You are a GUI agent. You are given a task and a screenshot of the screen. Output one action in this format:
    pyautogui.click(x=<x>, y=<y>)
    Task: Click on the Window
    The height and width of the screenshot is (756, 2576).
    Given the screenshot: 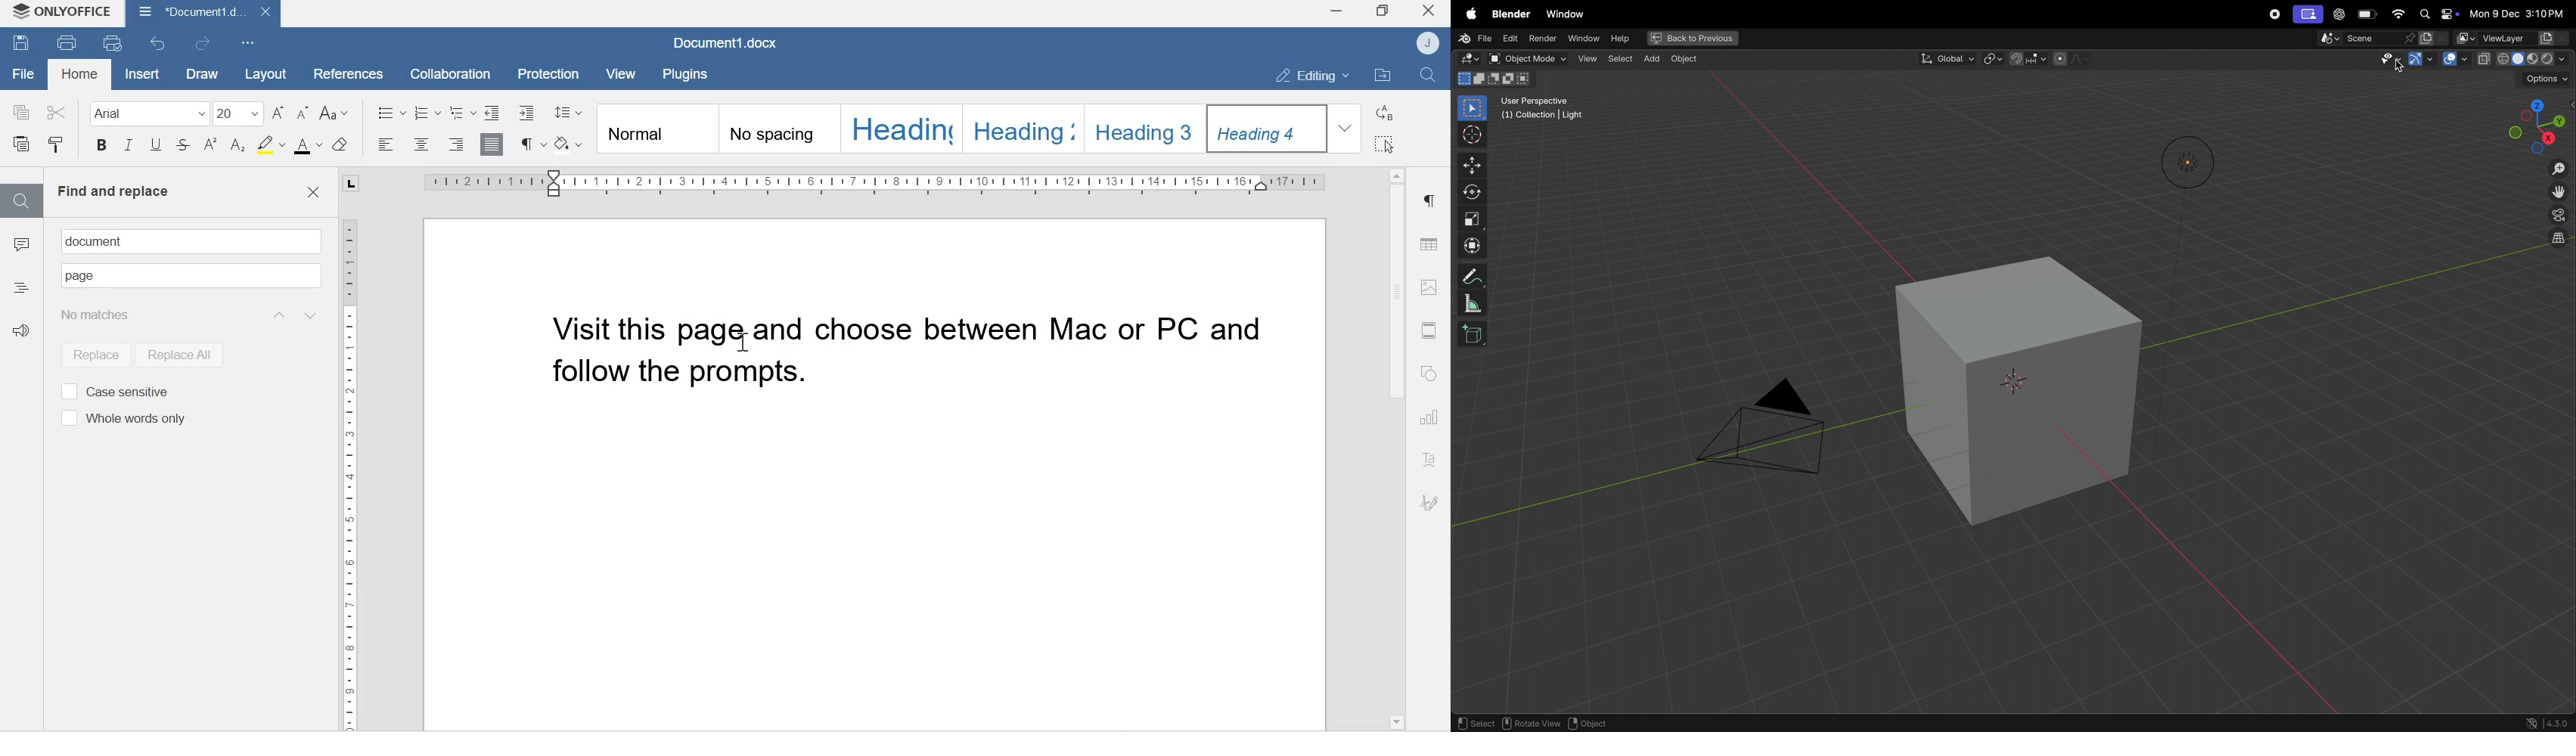 What is the action you would take?
    pyautogui.click(x=1568, y=15)
    